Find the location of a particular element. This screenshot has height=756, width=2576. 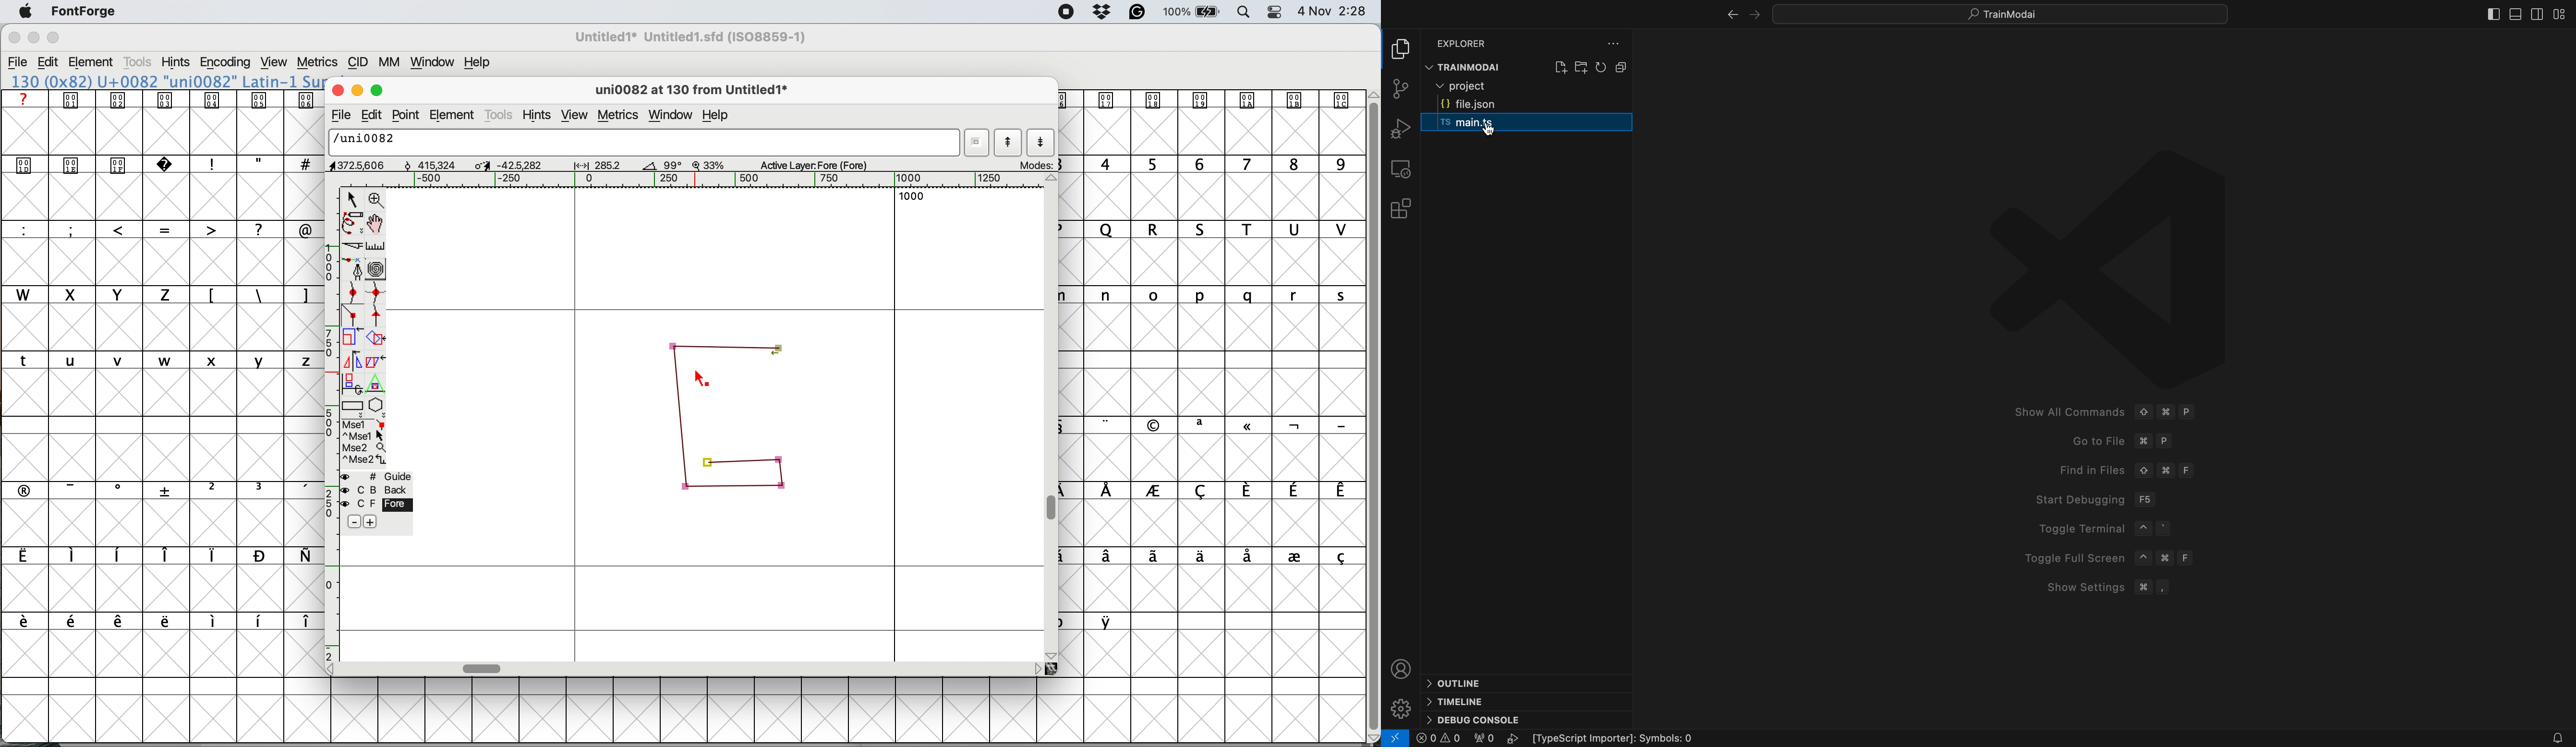

Toggle Terminal ~ ° is located at coordinates (2096, 530).